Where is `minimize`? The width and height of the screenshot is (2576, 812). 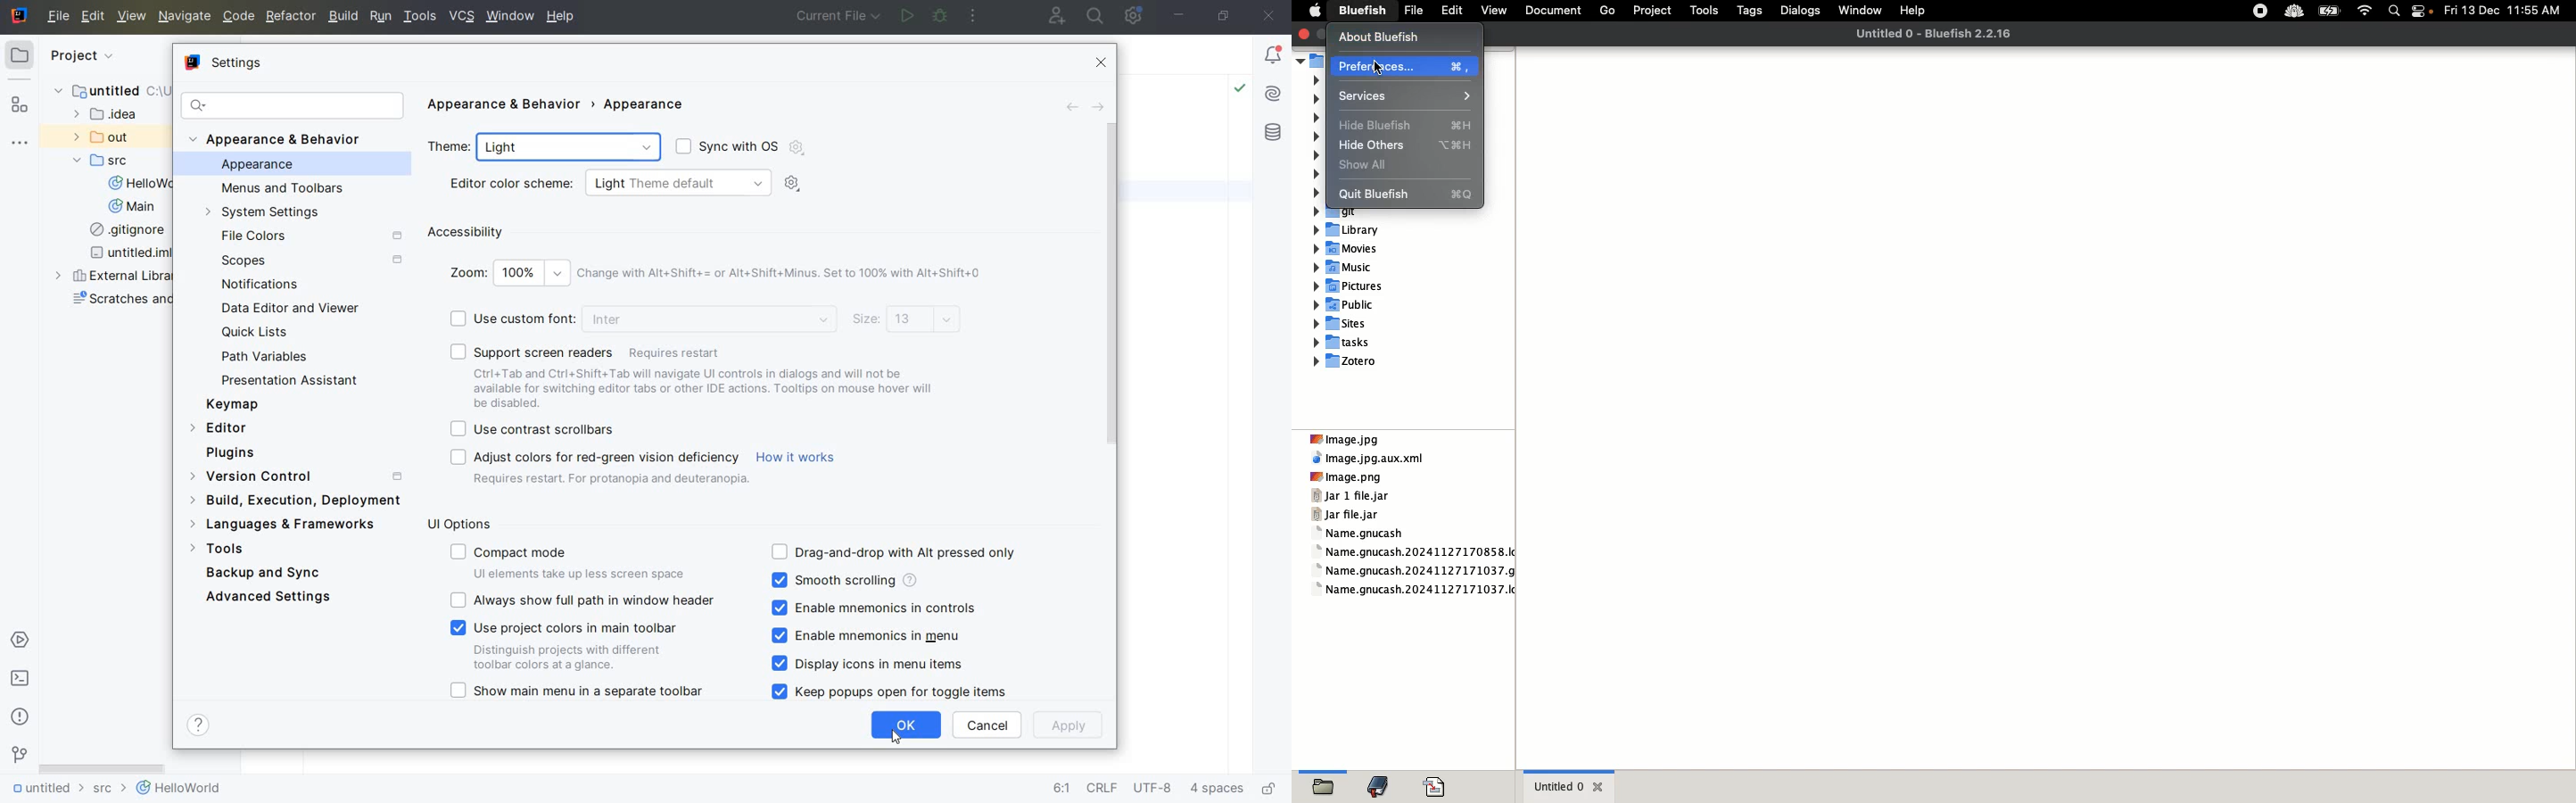
minimize is located at coordinates (1177, 15).